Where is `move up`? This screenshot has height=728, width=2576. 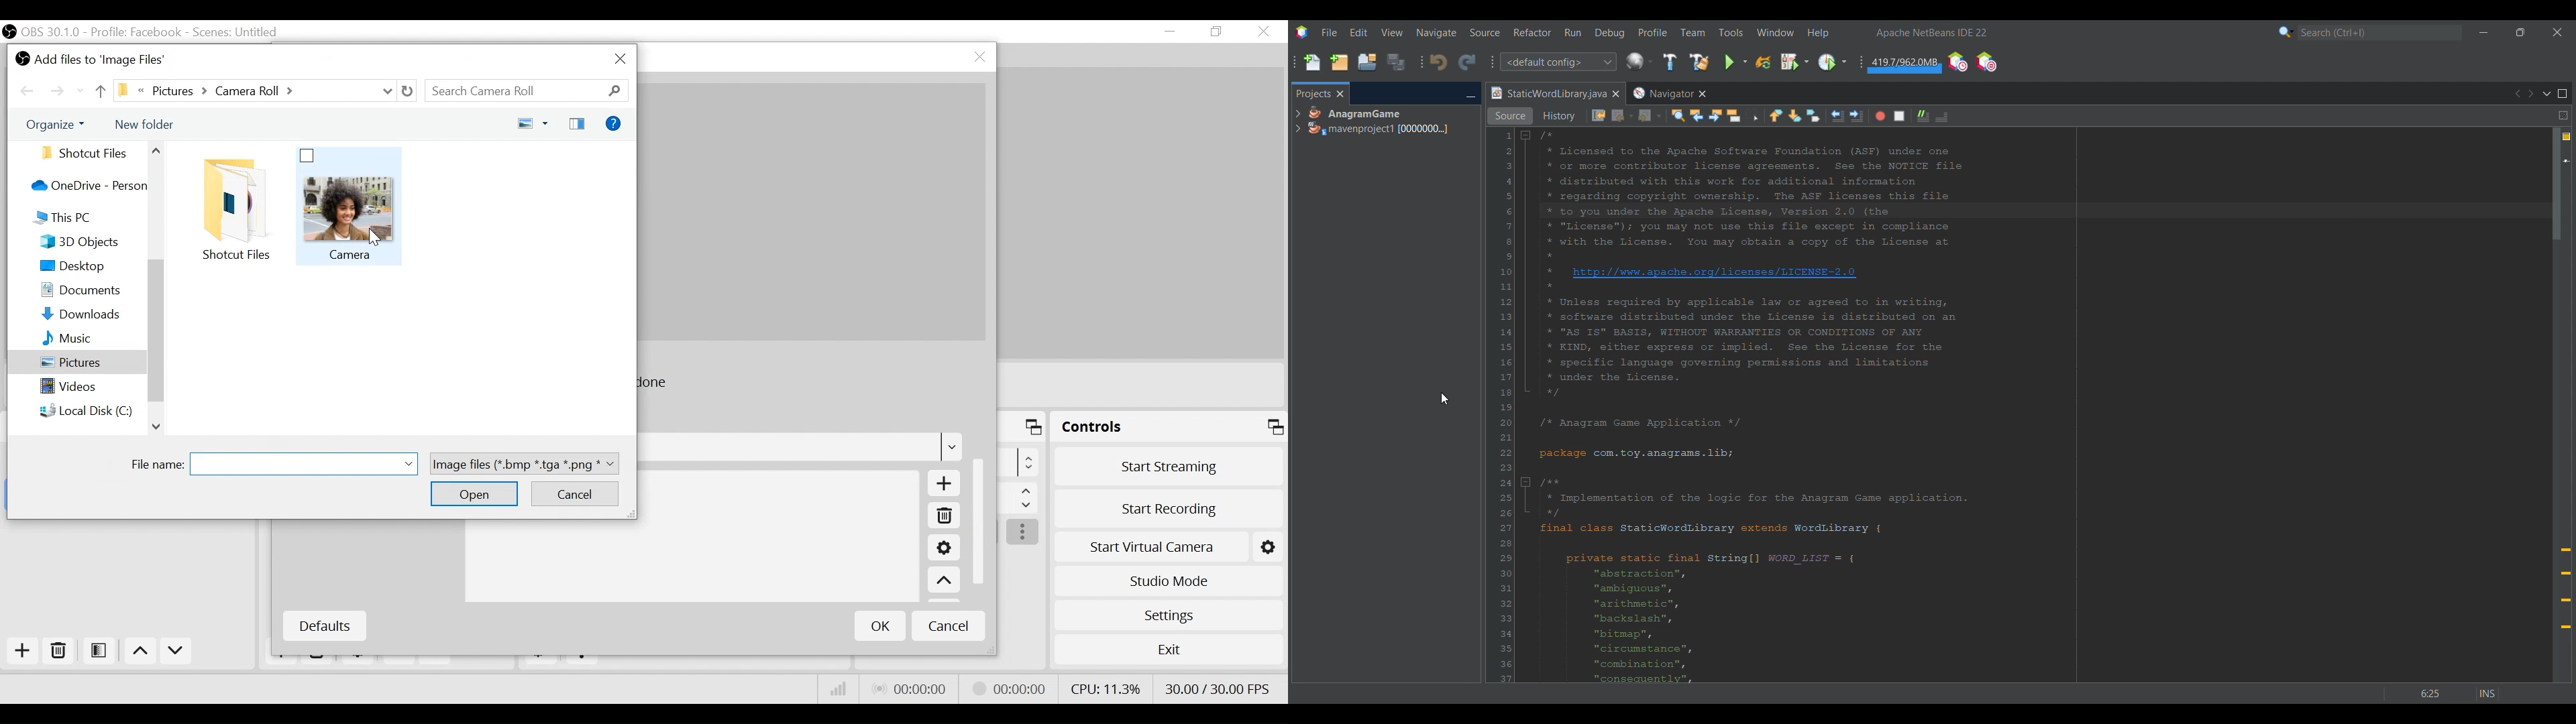 move up is located at coordinates (99, 90).